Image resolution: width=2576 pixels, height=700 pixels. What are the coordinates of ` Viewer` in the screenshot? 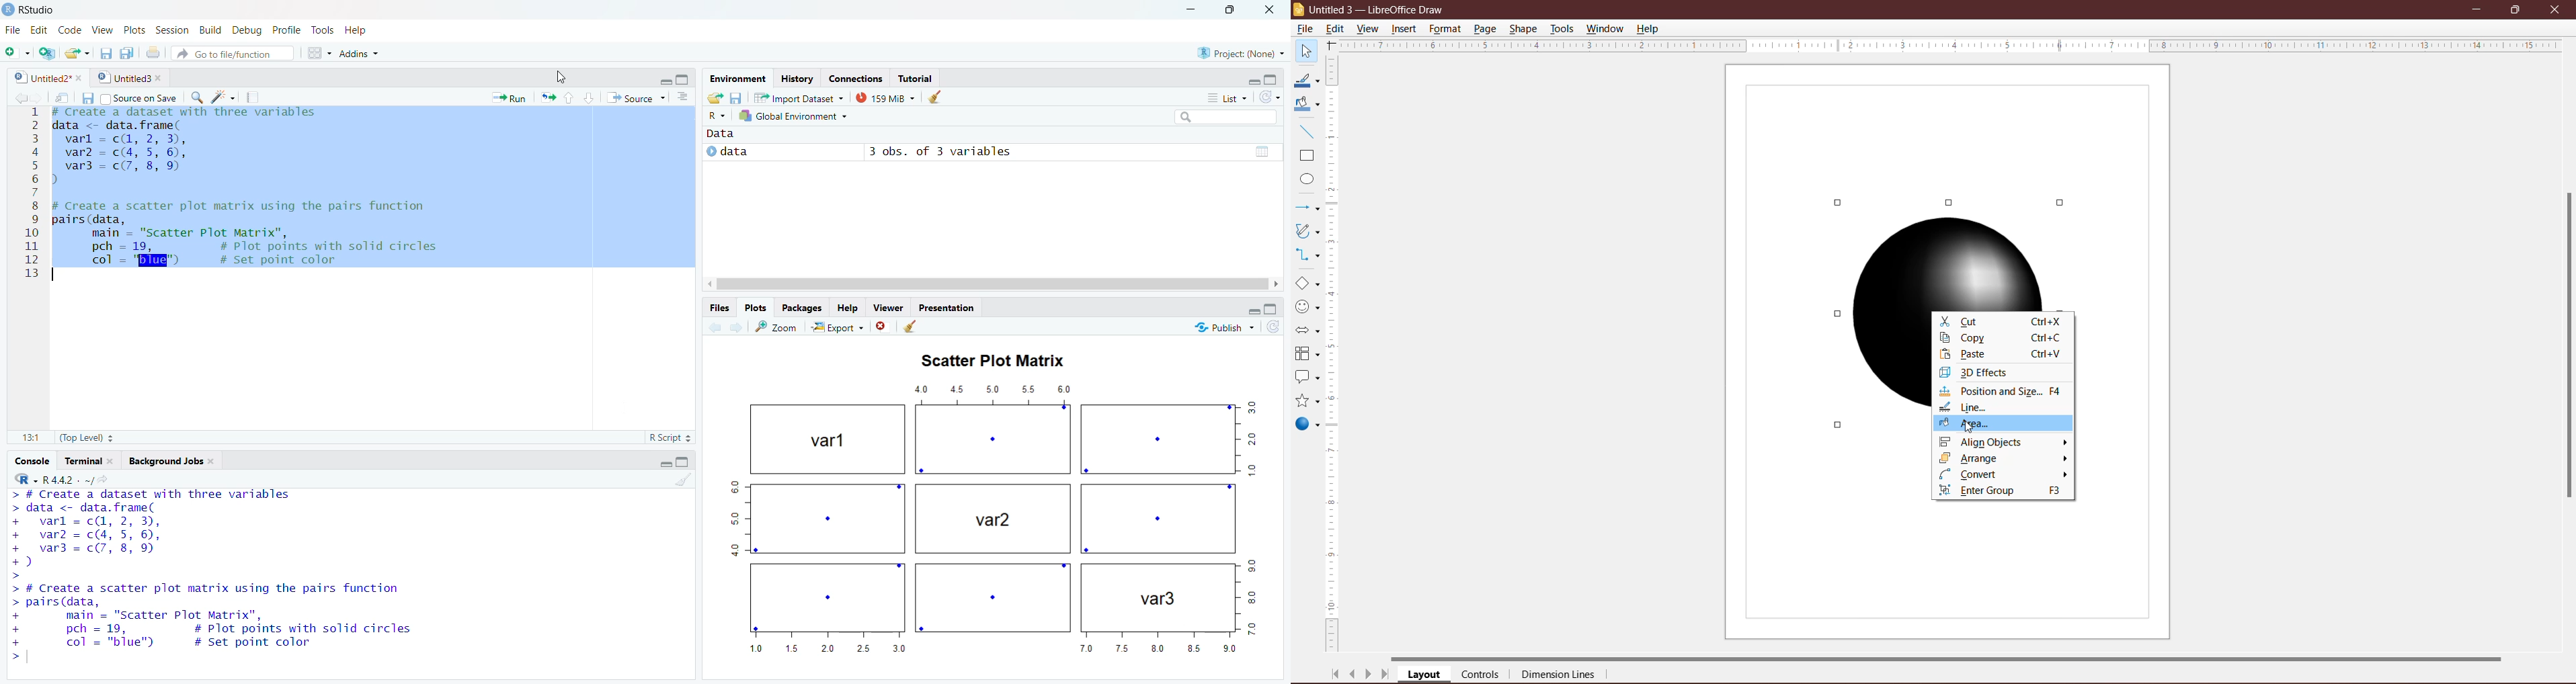 It's located at (889, 308).